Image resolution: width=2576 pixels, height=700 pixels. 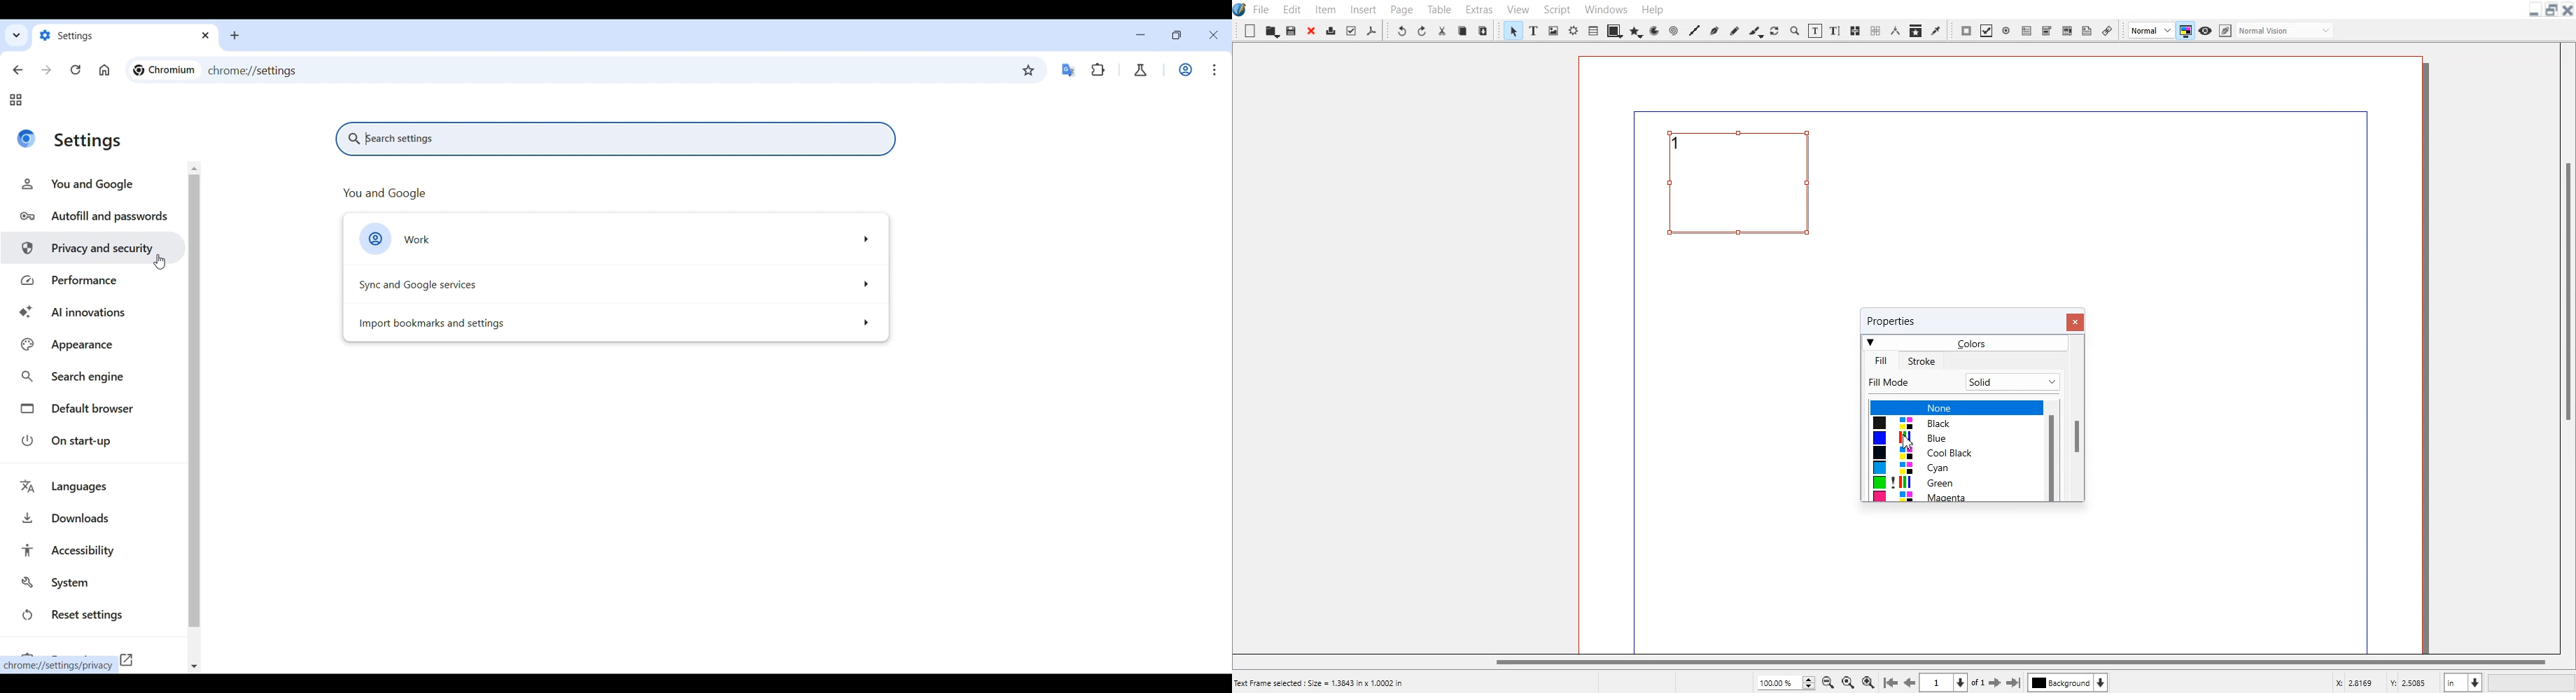 I want to click on Text Frame, so click(x=1745, y=190).